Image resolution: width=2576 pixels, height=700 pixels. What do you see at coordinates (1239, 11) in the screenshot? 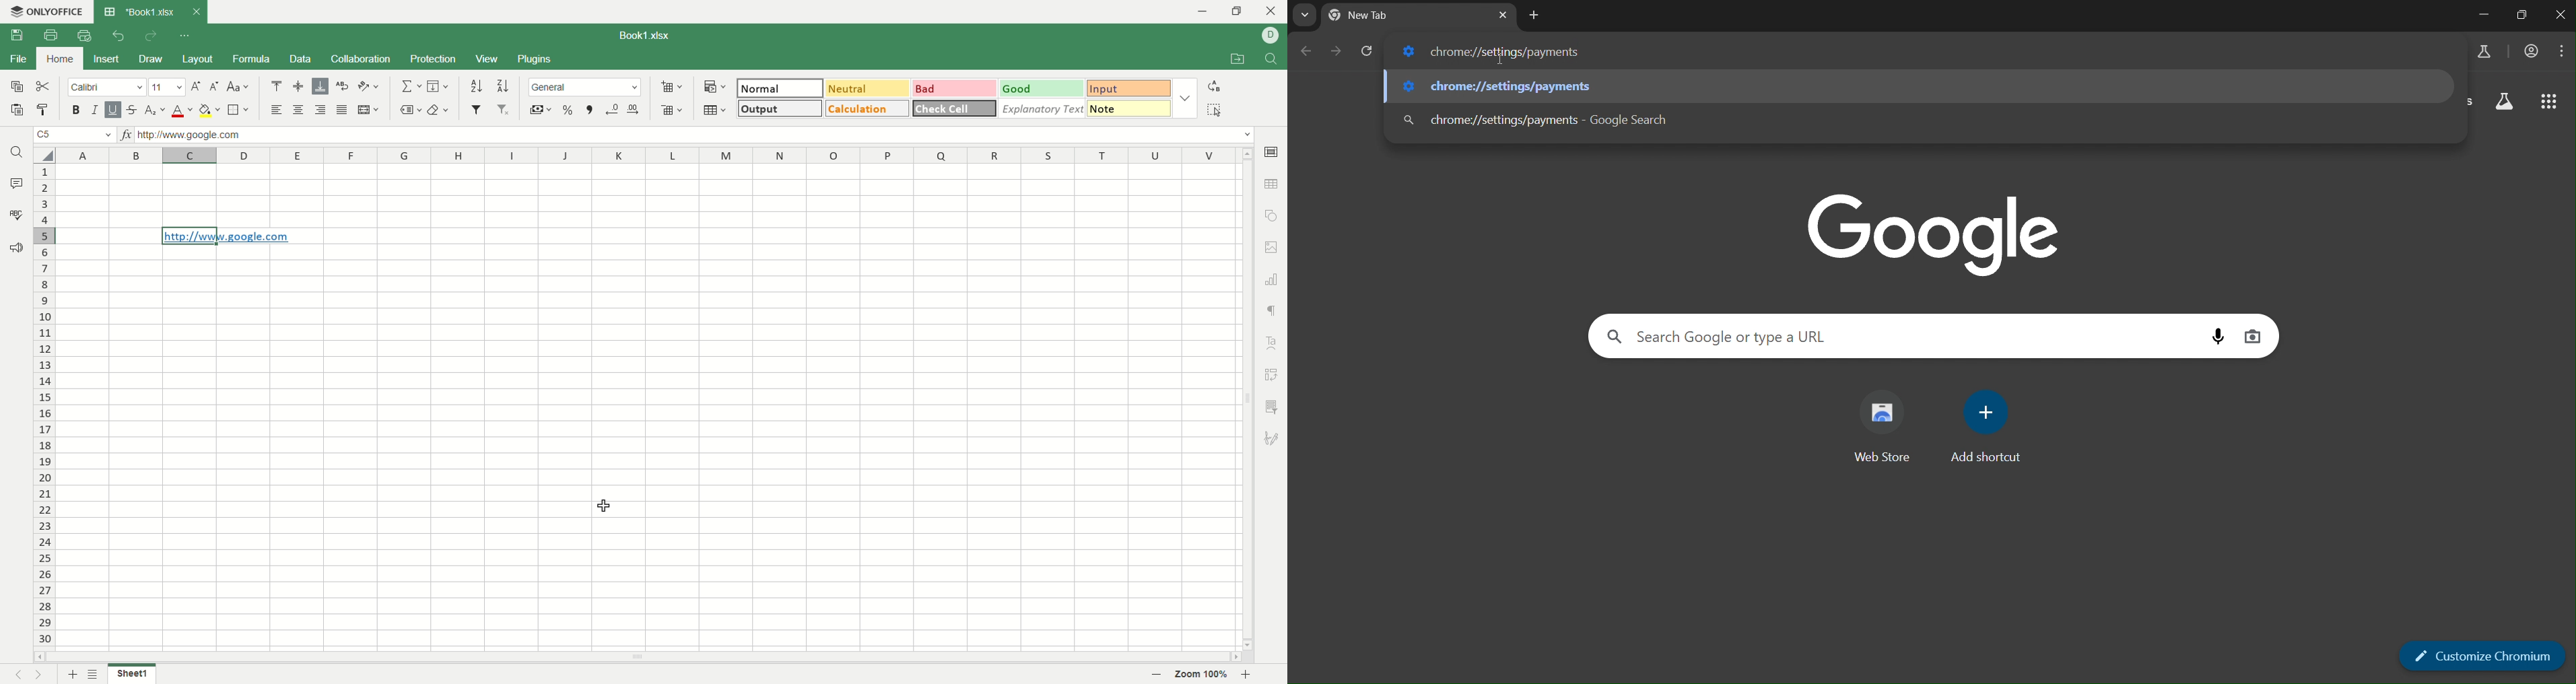
I see `maximize` at bounding box center [1239, 11].